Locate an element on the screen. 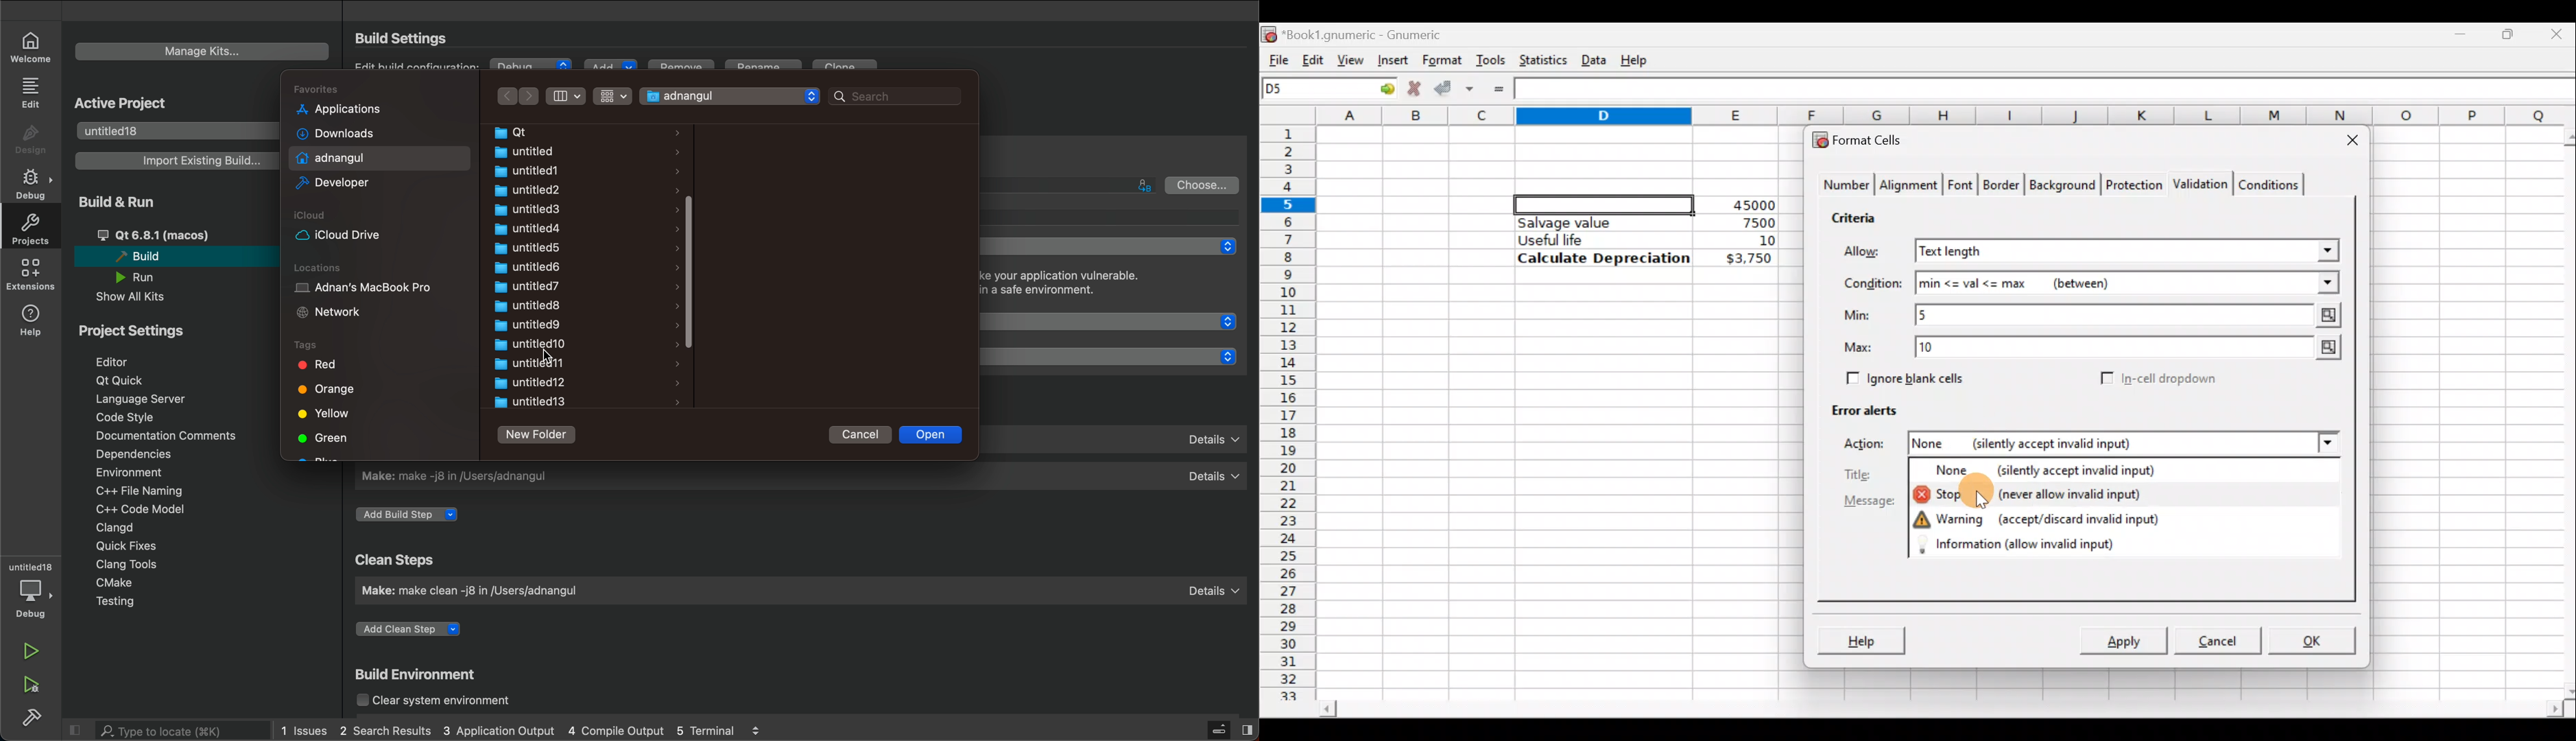 This screenshot has width=2576, height=756. active project                     is located at coordinates (134, 103).